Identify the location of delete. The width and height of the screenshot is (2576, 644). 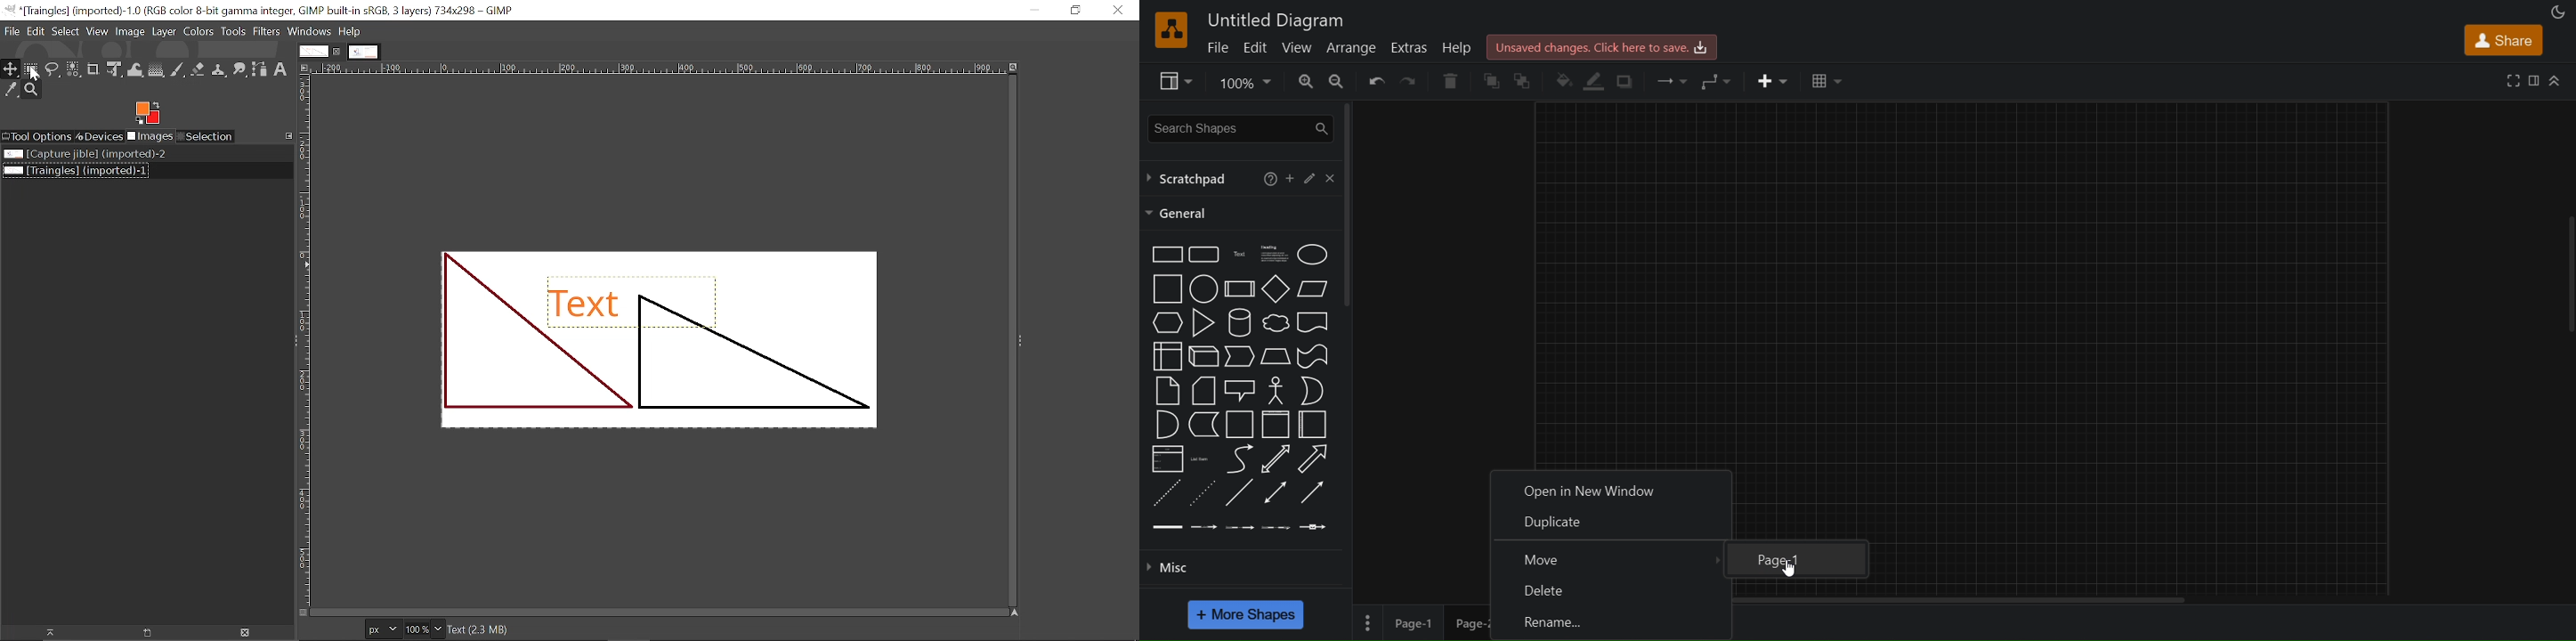
(1609, 591).